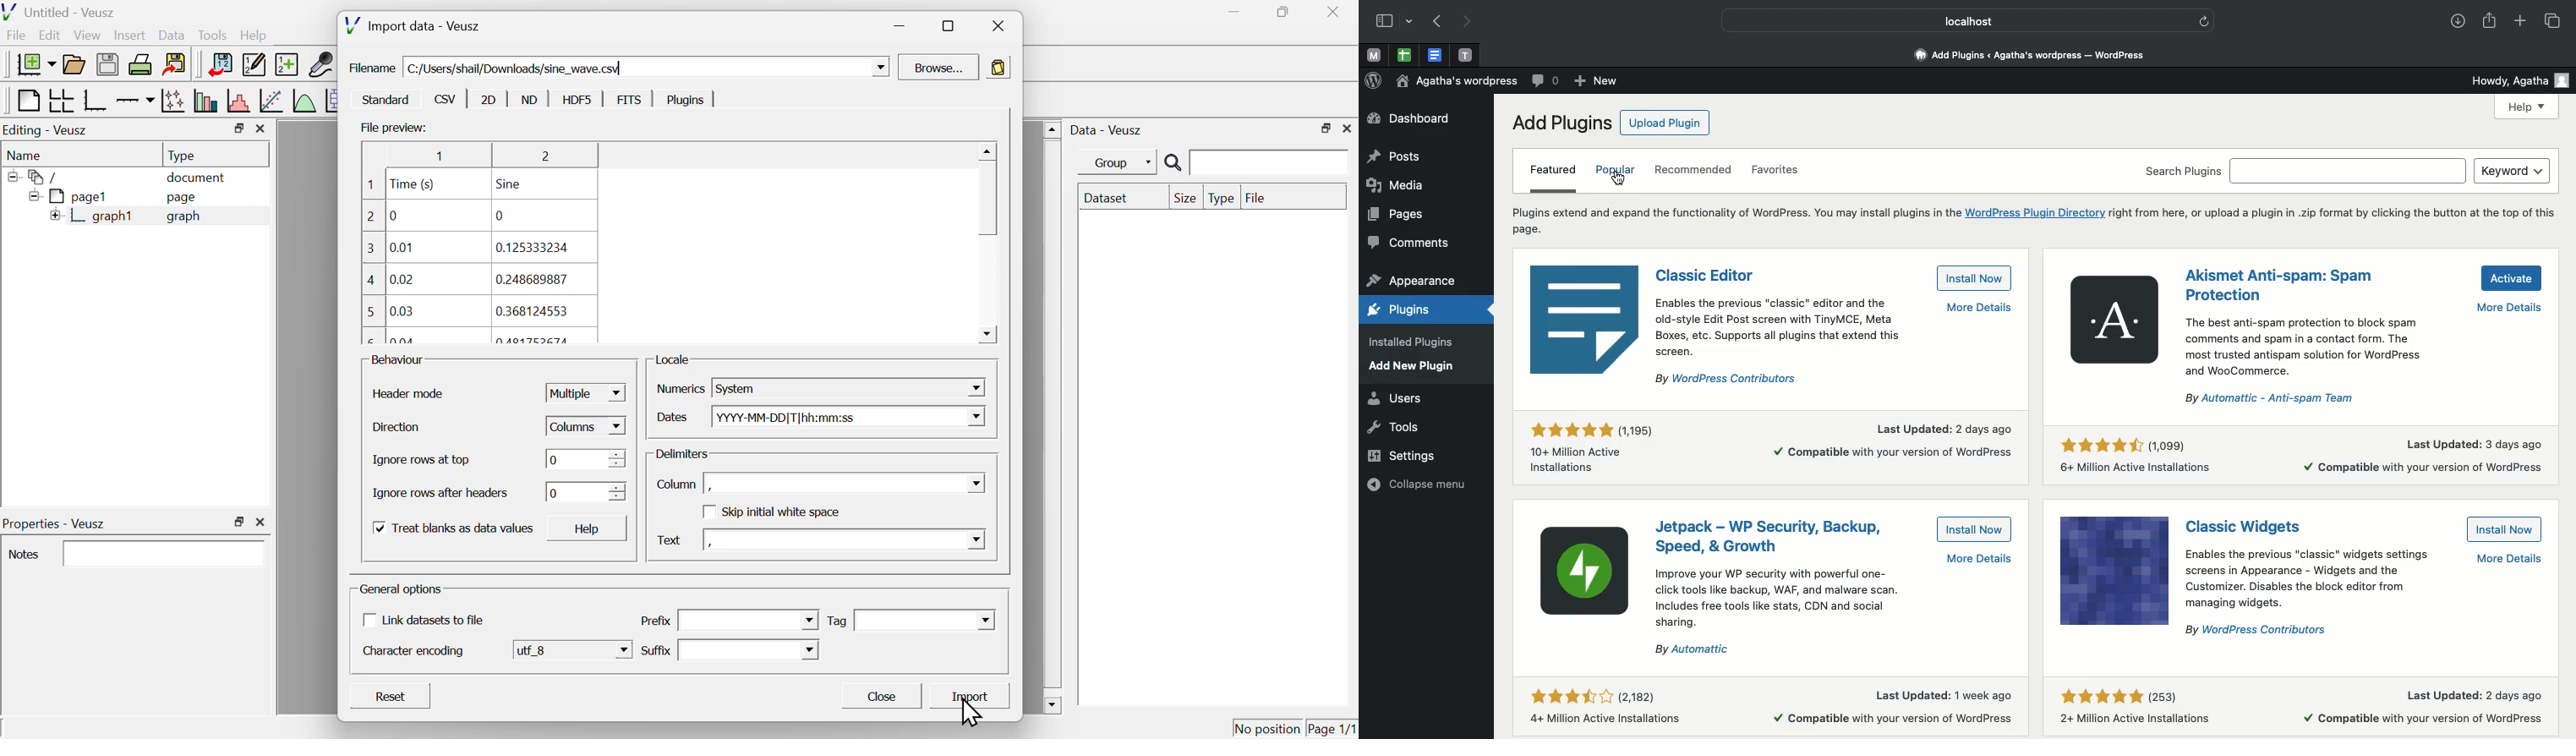 The height and width of the screenshot is (756, 2576). I want to click on add an axis to the plot, so click(135, 101).